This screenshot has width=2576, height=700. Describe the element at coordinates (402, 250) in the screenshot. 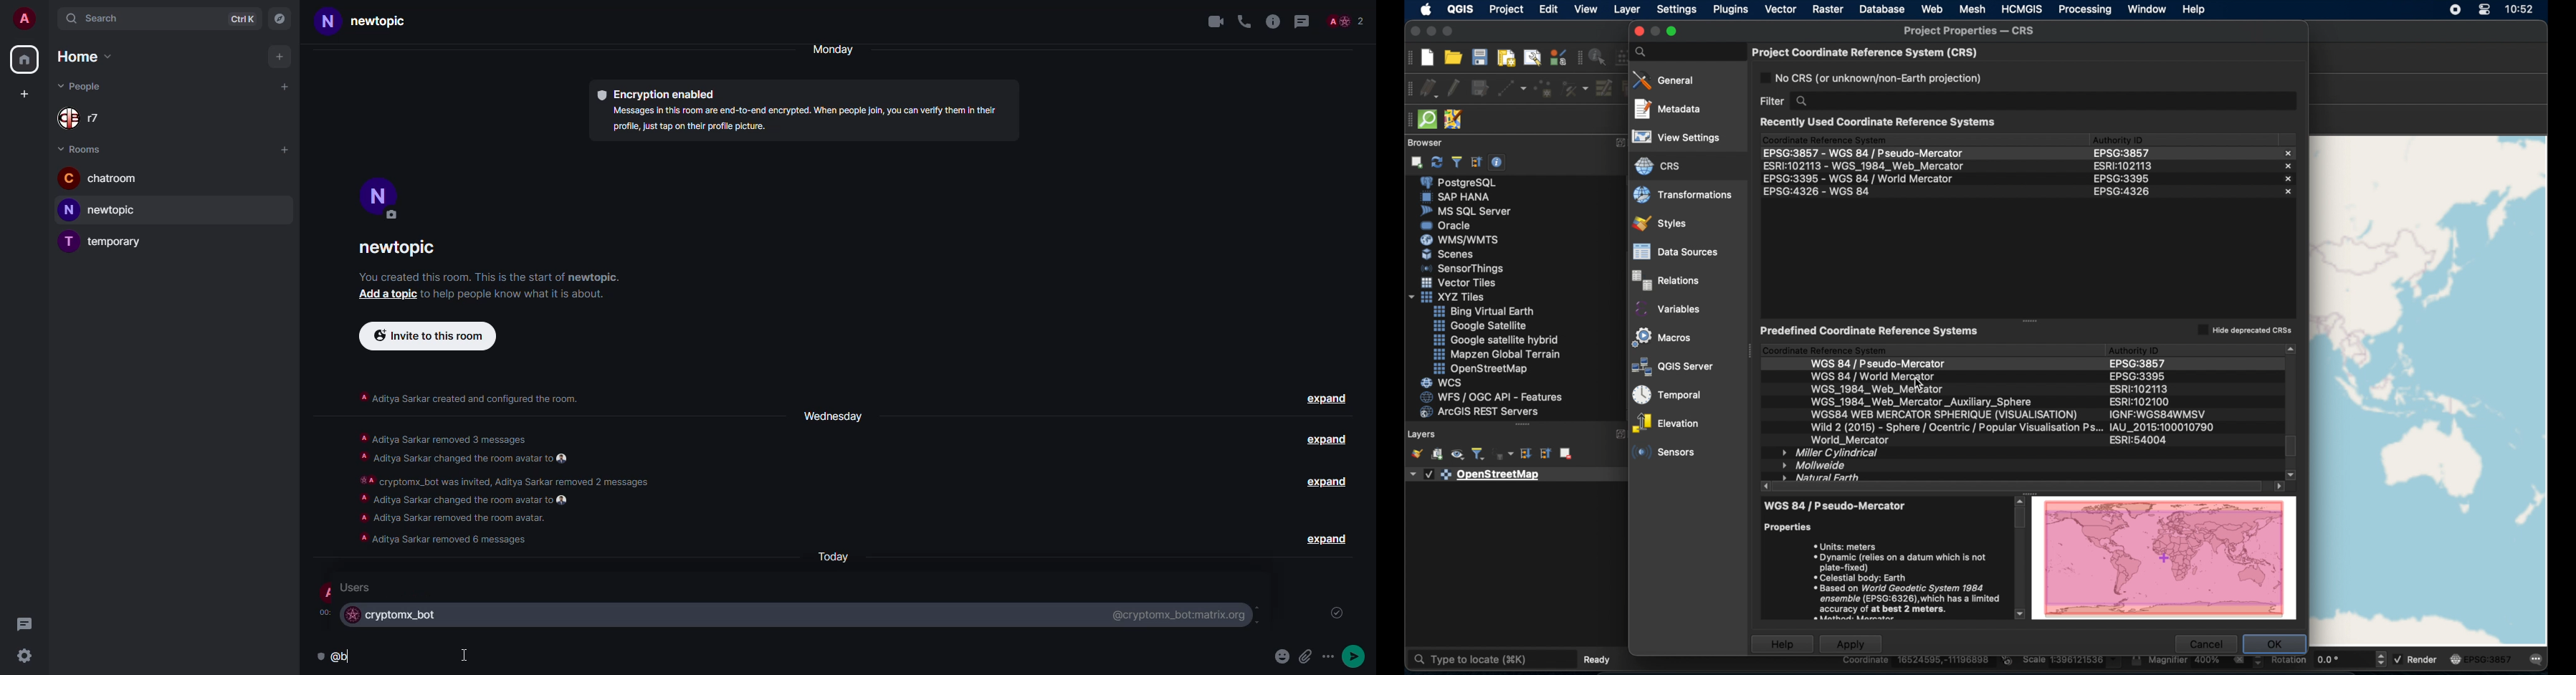

I see `room` at that location.